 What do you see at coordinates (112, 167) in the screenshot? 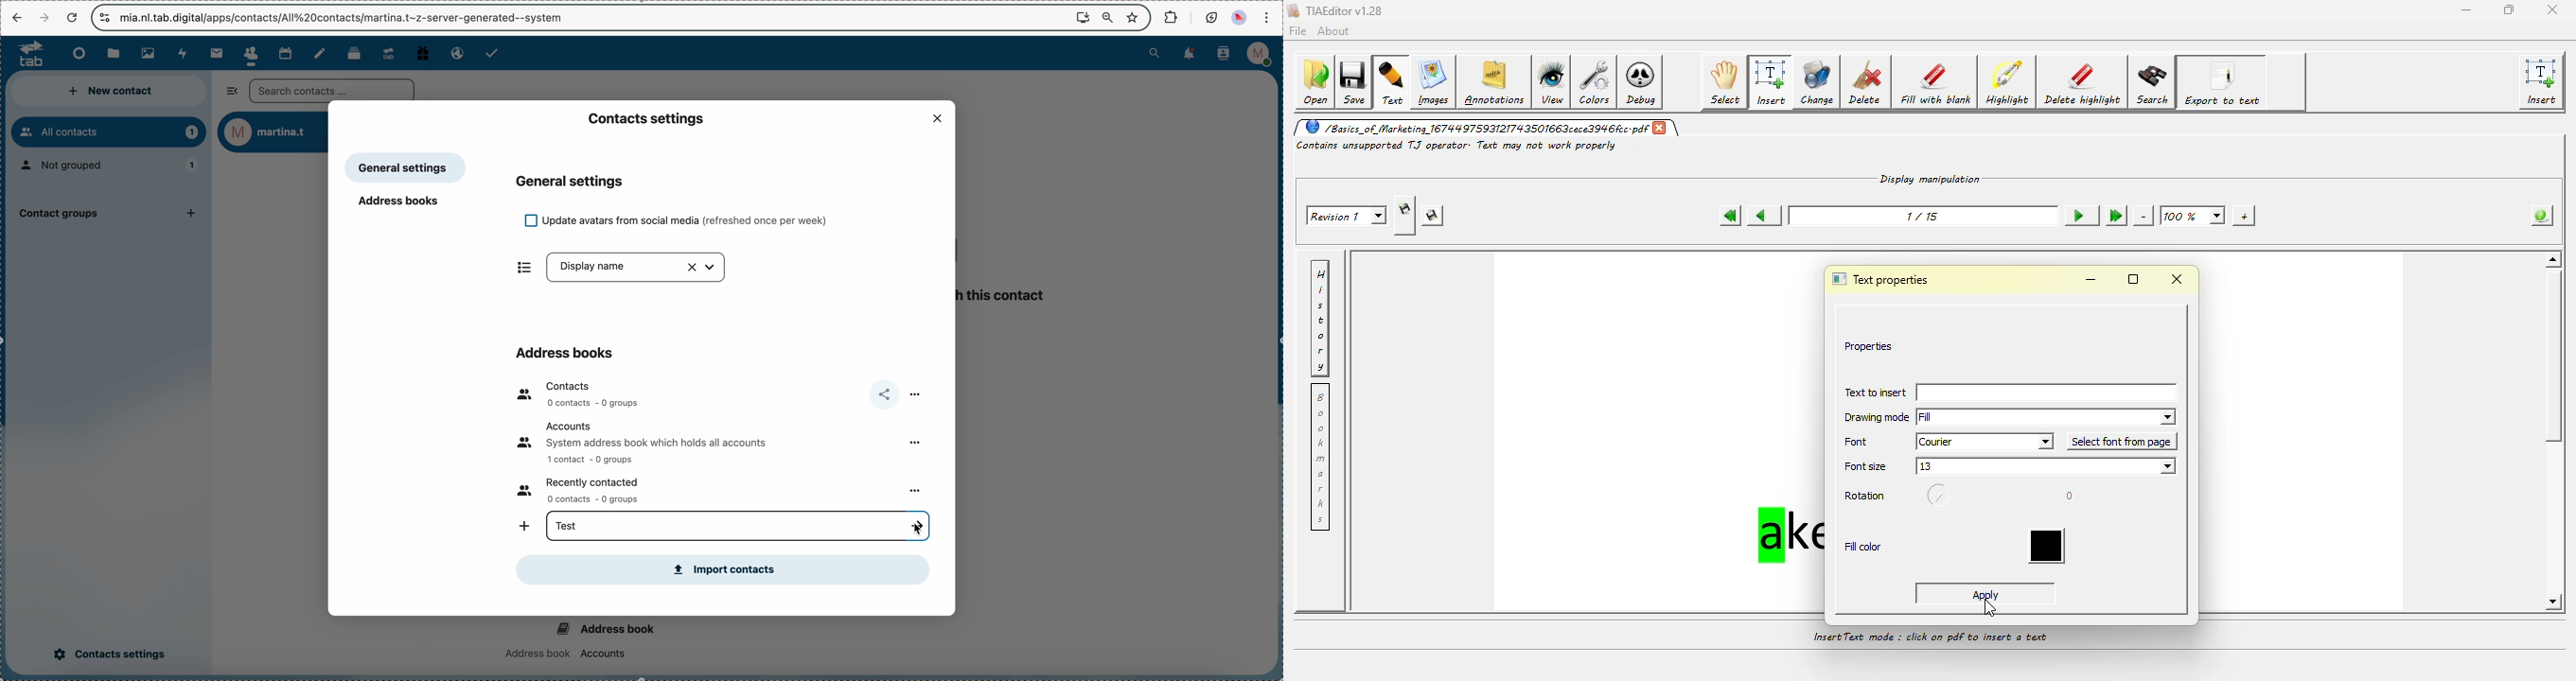
I see `not grouped` at bounding box center [112, 167].